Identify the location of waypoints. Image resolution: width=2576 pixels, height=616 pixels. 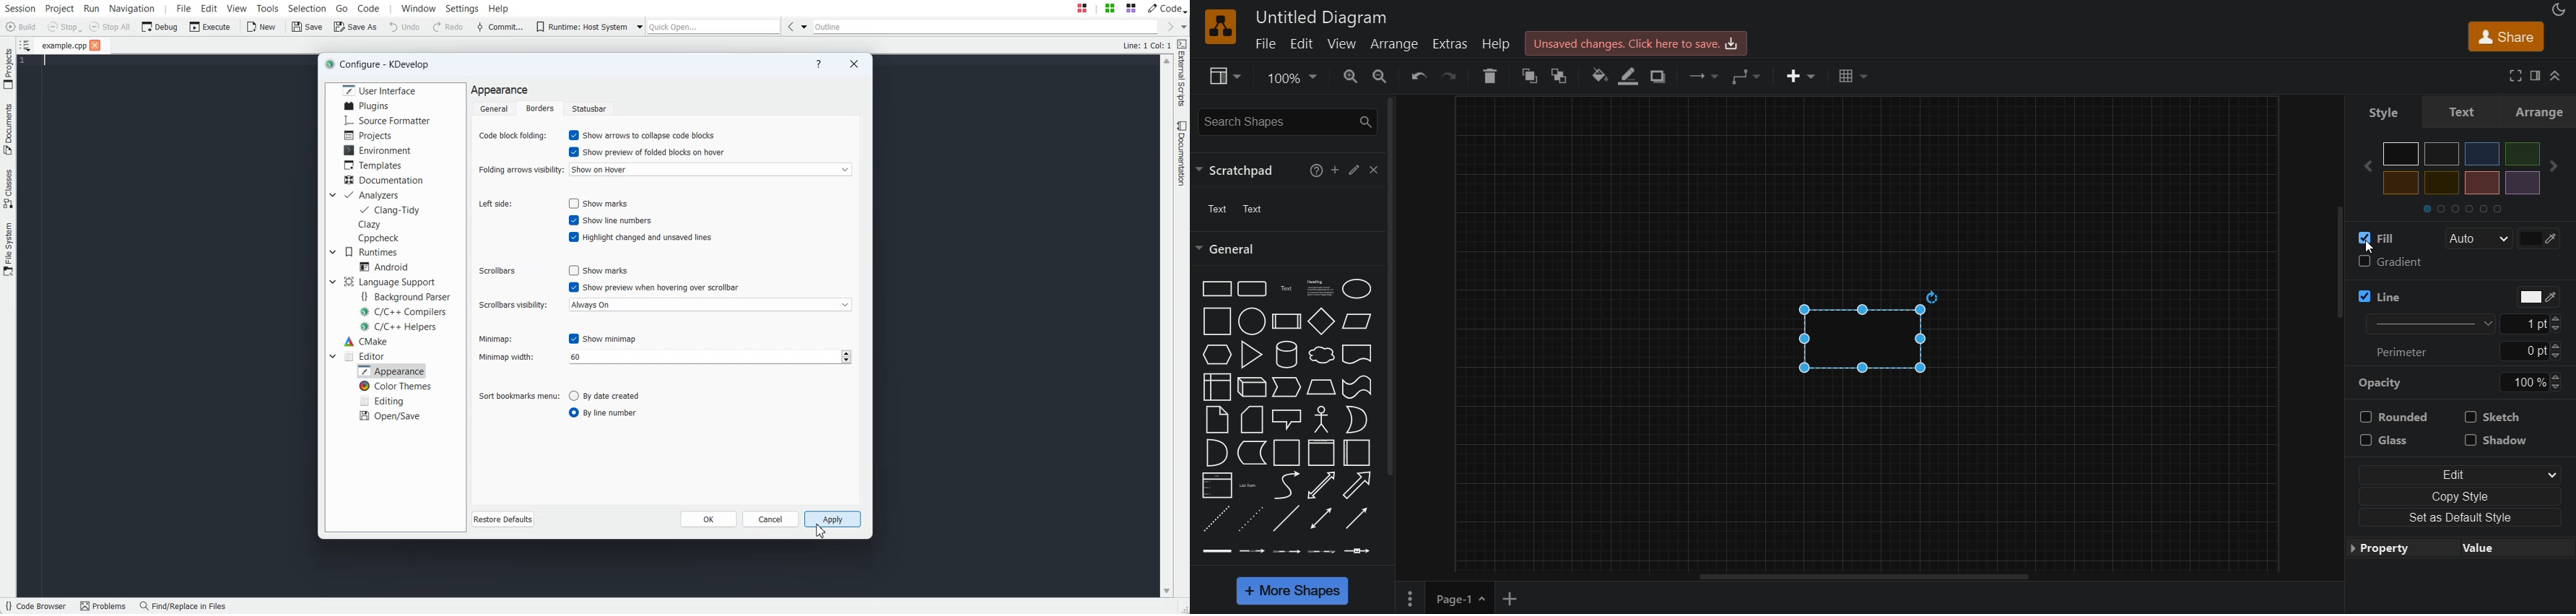
(1749, 77).